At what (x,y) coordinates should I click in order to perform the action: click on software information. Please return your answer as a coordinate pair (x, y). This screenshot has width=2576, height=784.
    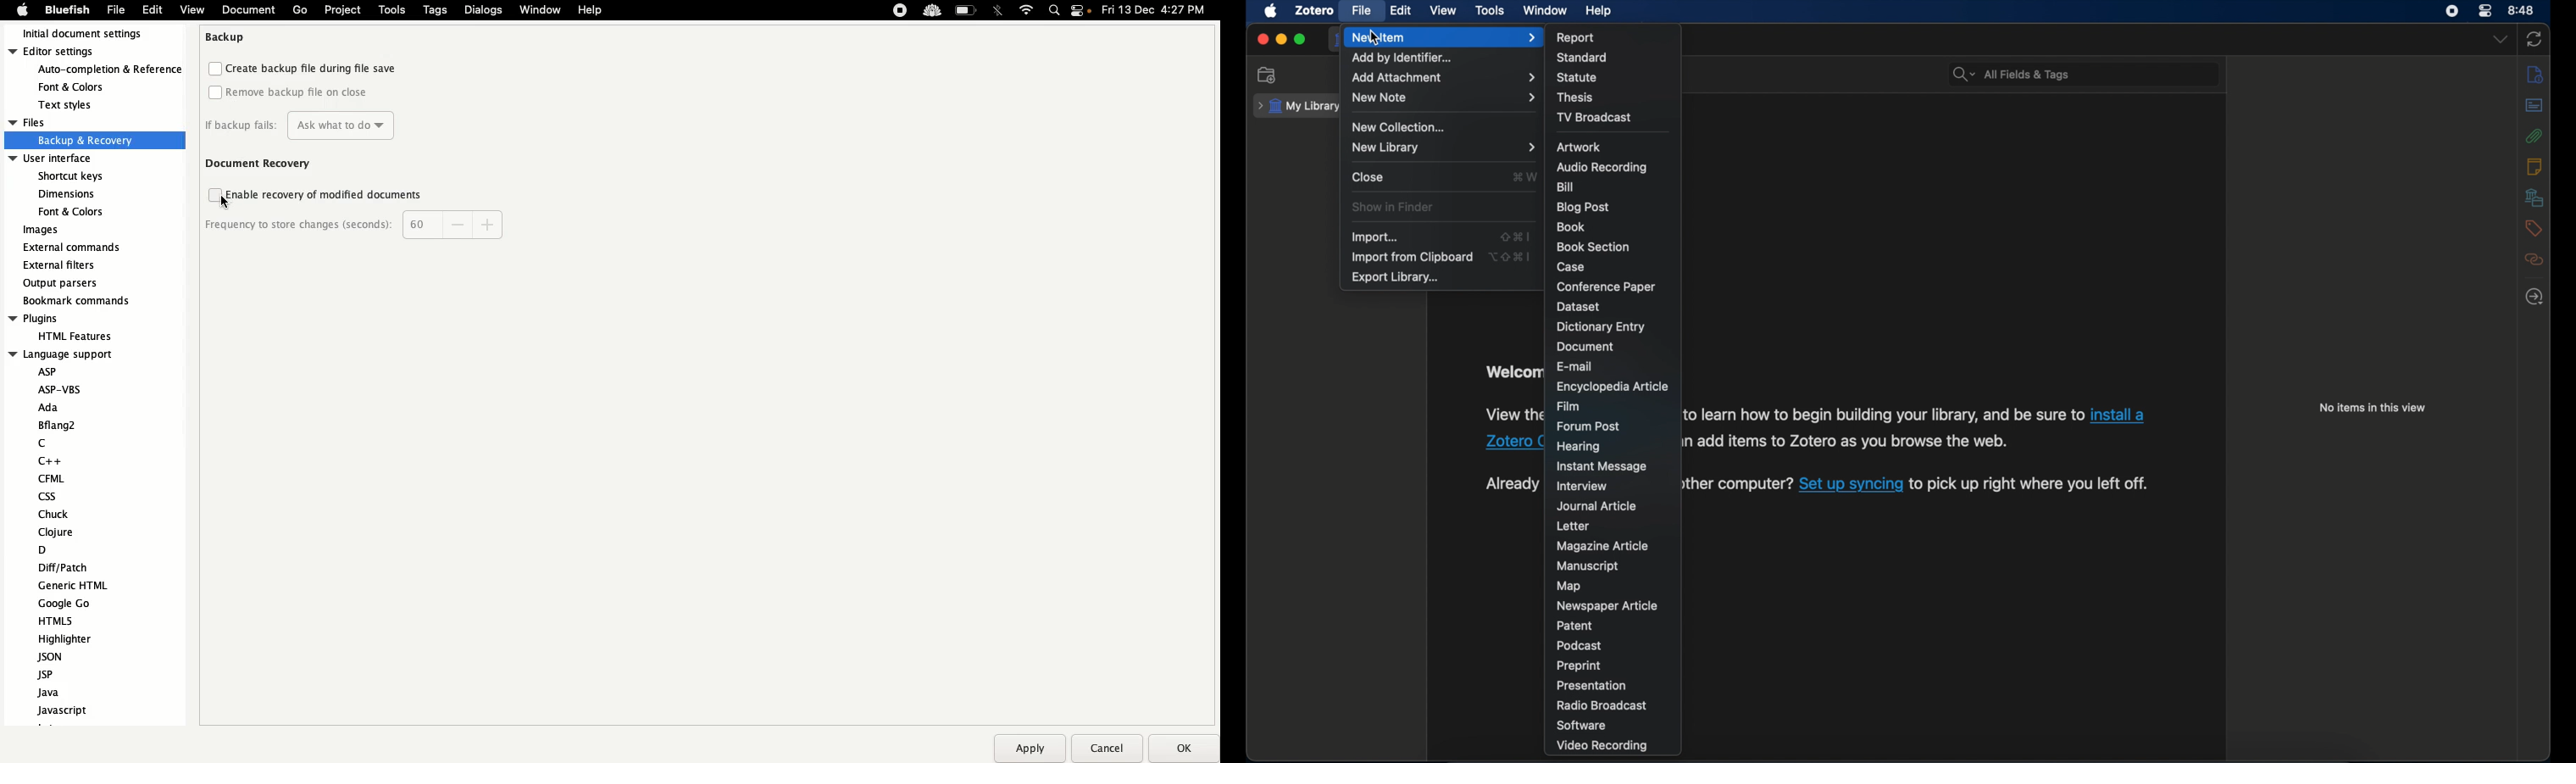
    Looking at the image, I should click on (2029, 486).